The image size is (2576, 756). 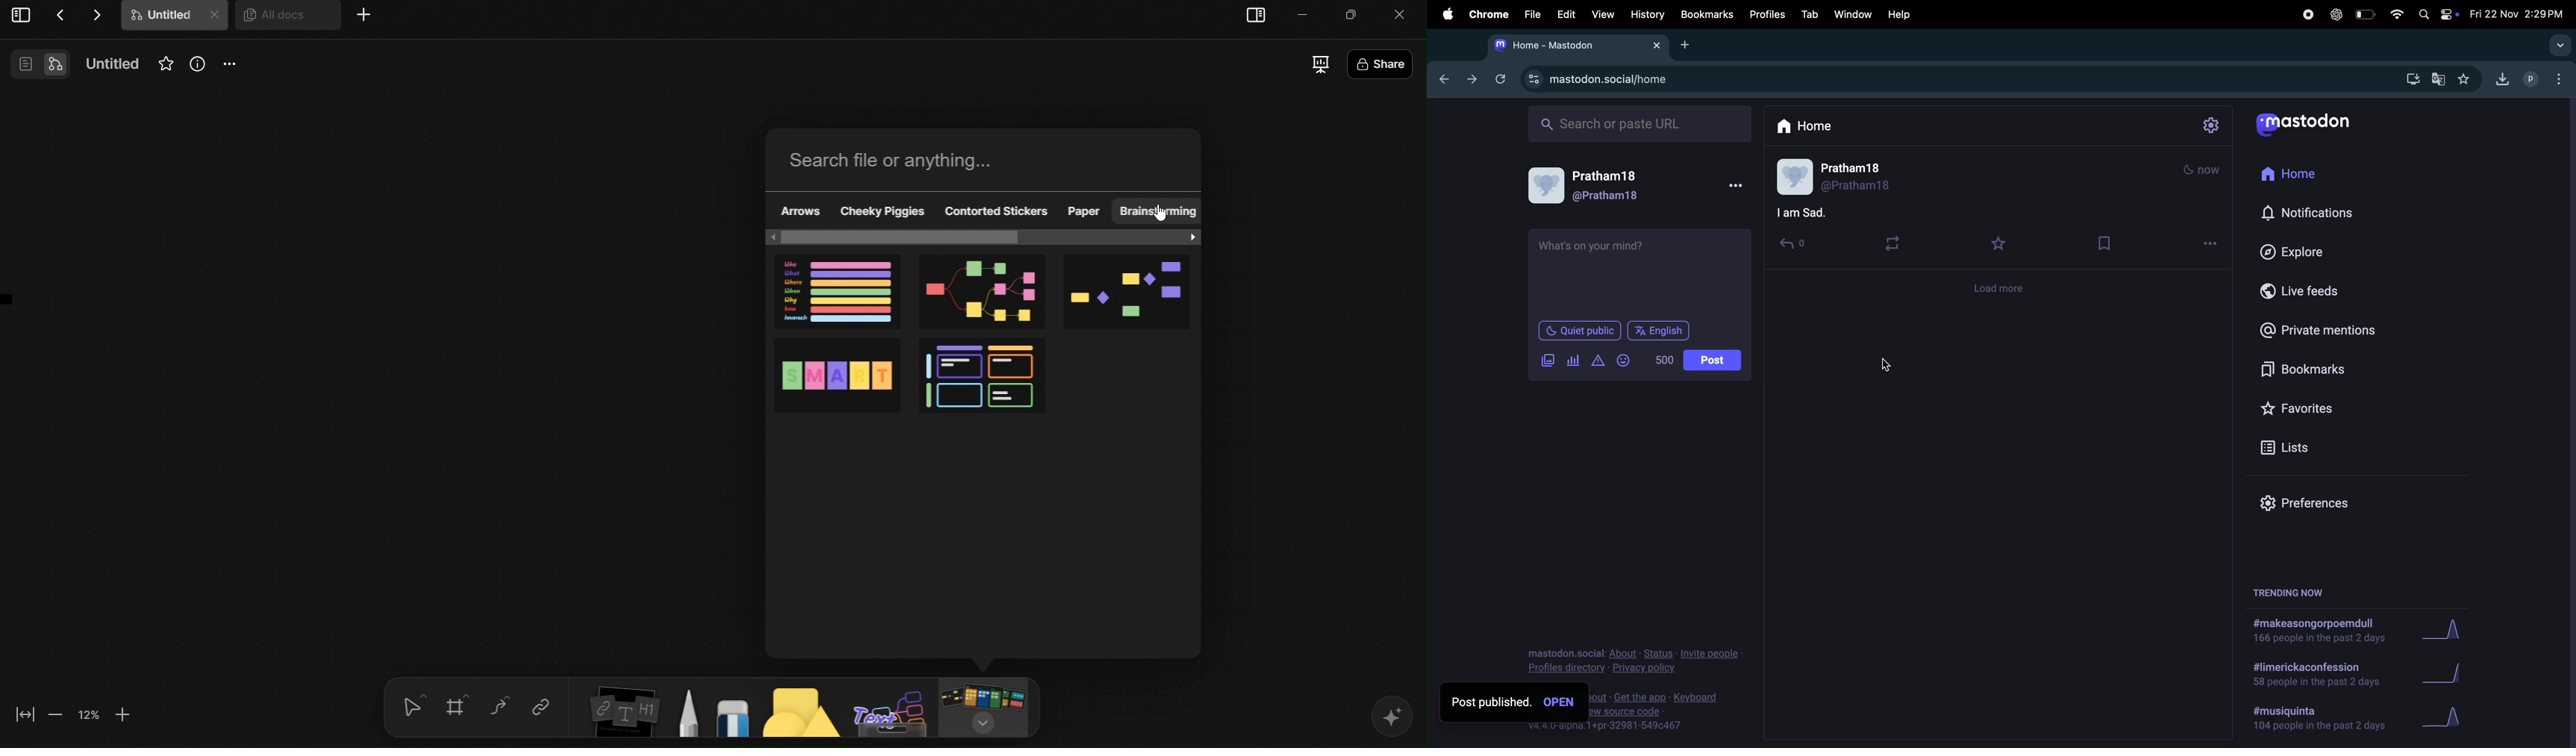 I want to click on load more, so click(x=1998, y=289).